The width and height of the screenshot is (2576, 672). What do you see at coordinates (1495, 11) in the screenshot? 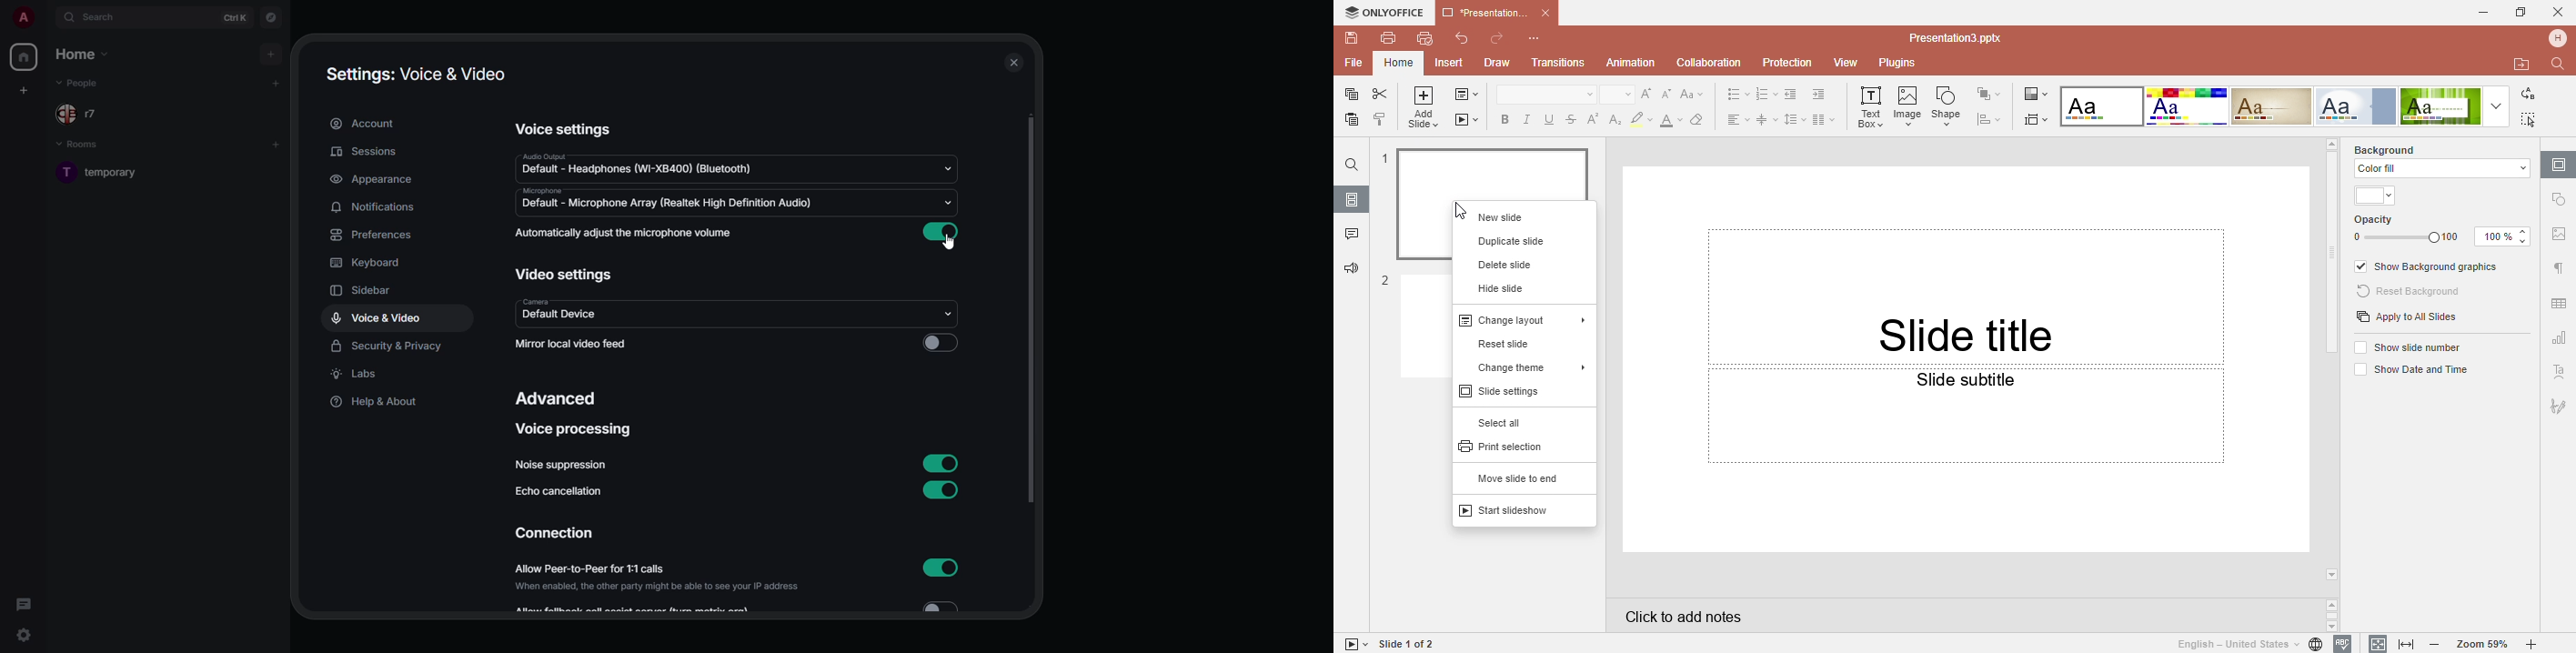
I see `Document name` at bounding box center [1495, 11].